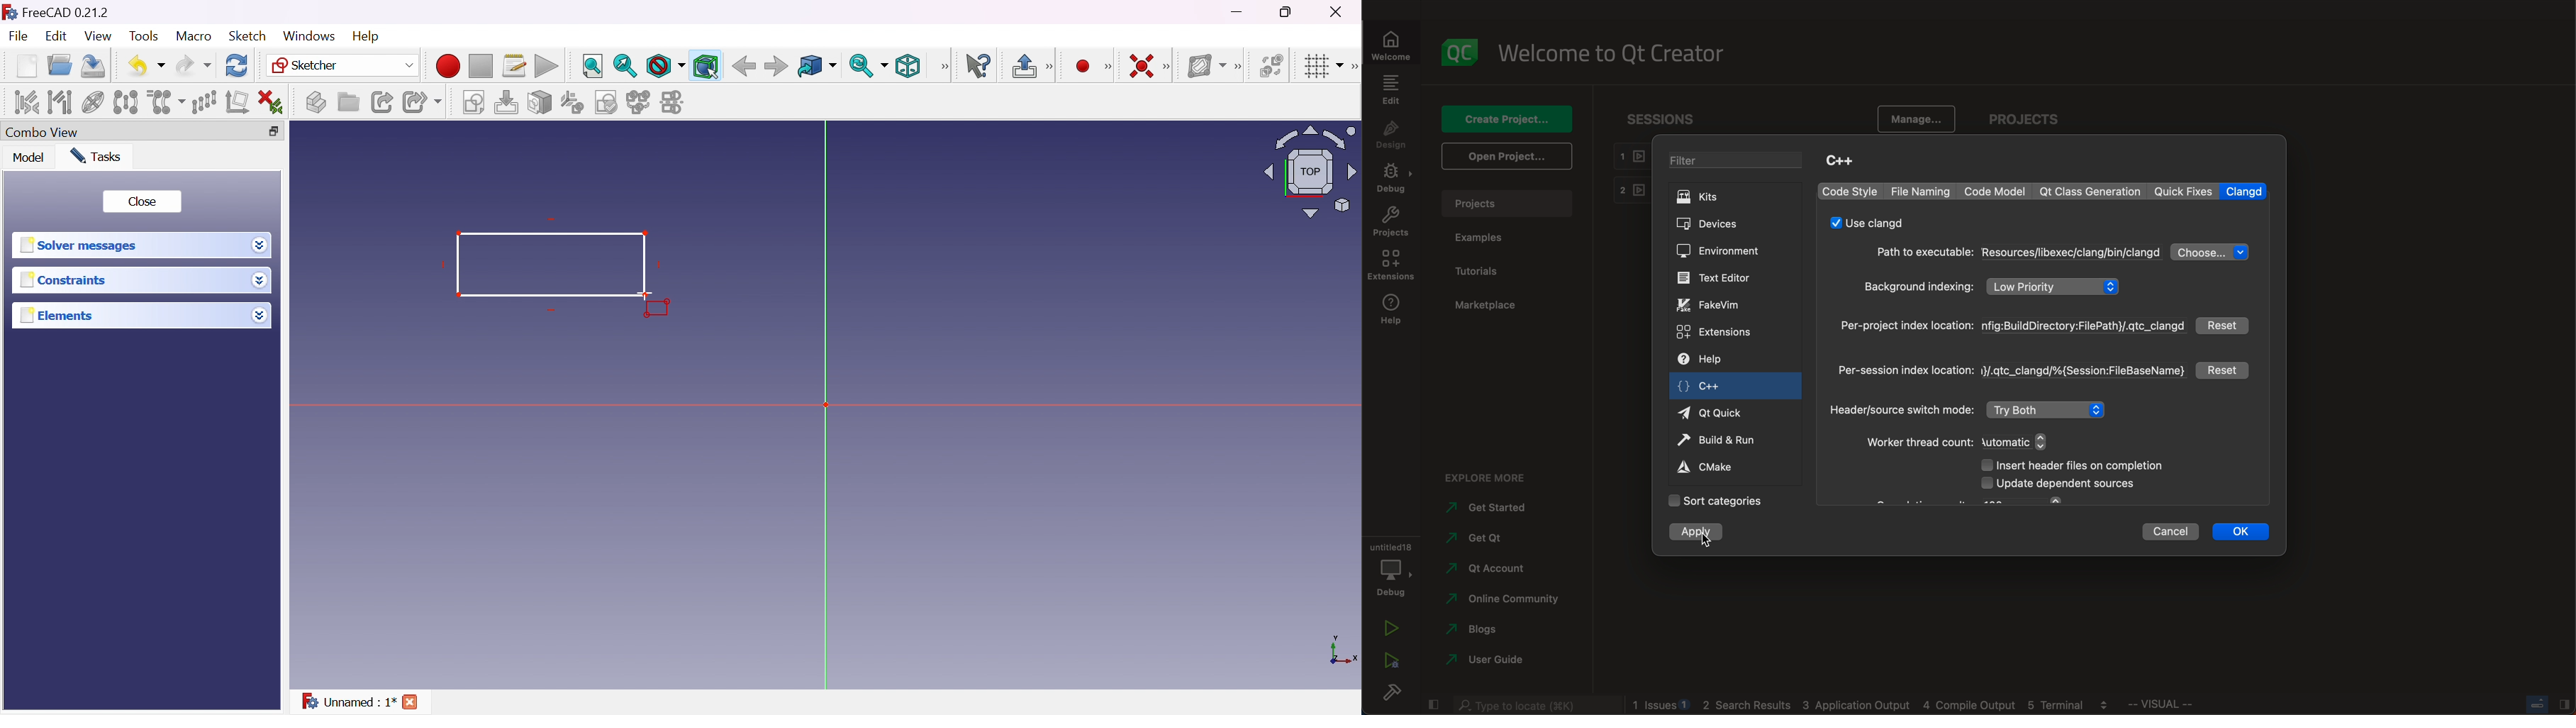  I want to click on Forward, so click(776, 67).